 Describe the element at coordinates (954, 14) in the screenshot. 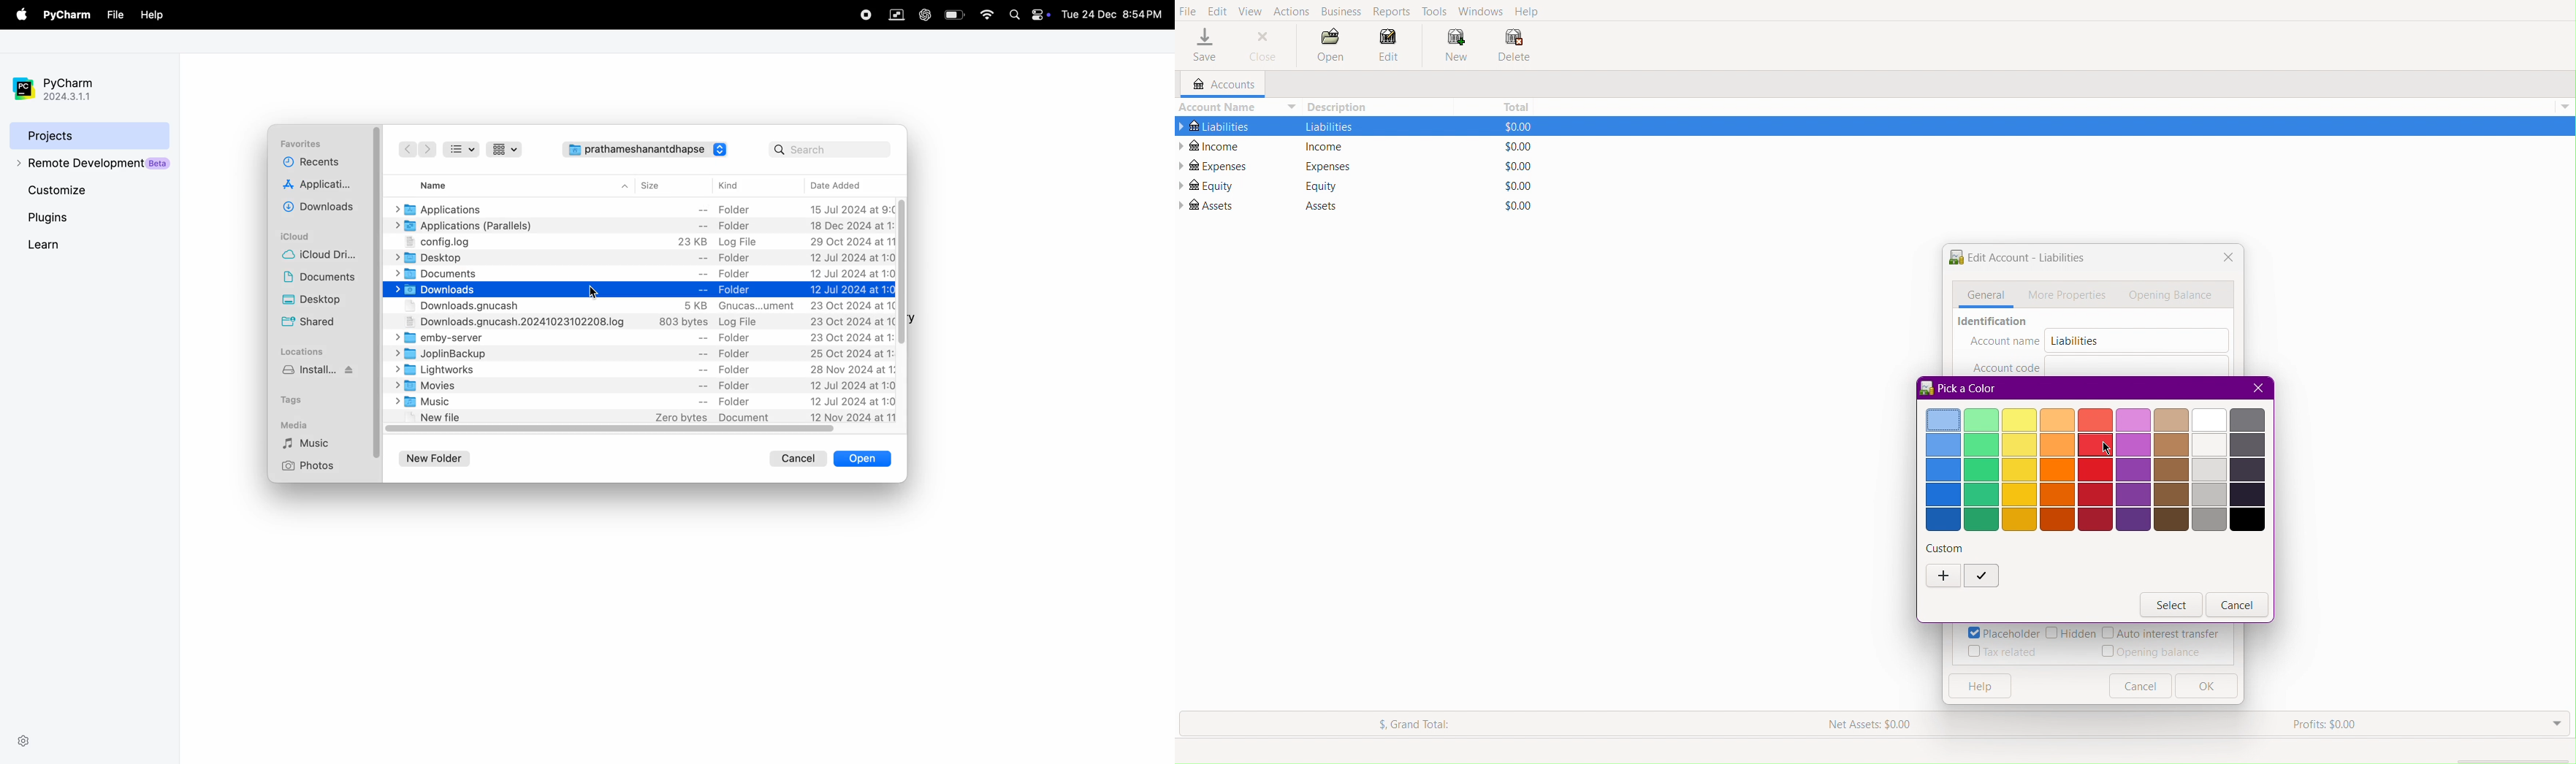

I see `battery` at that location.